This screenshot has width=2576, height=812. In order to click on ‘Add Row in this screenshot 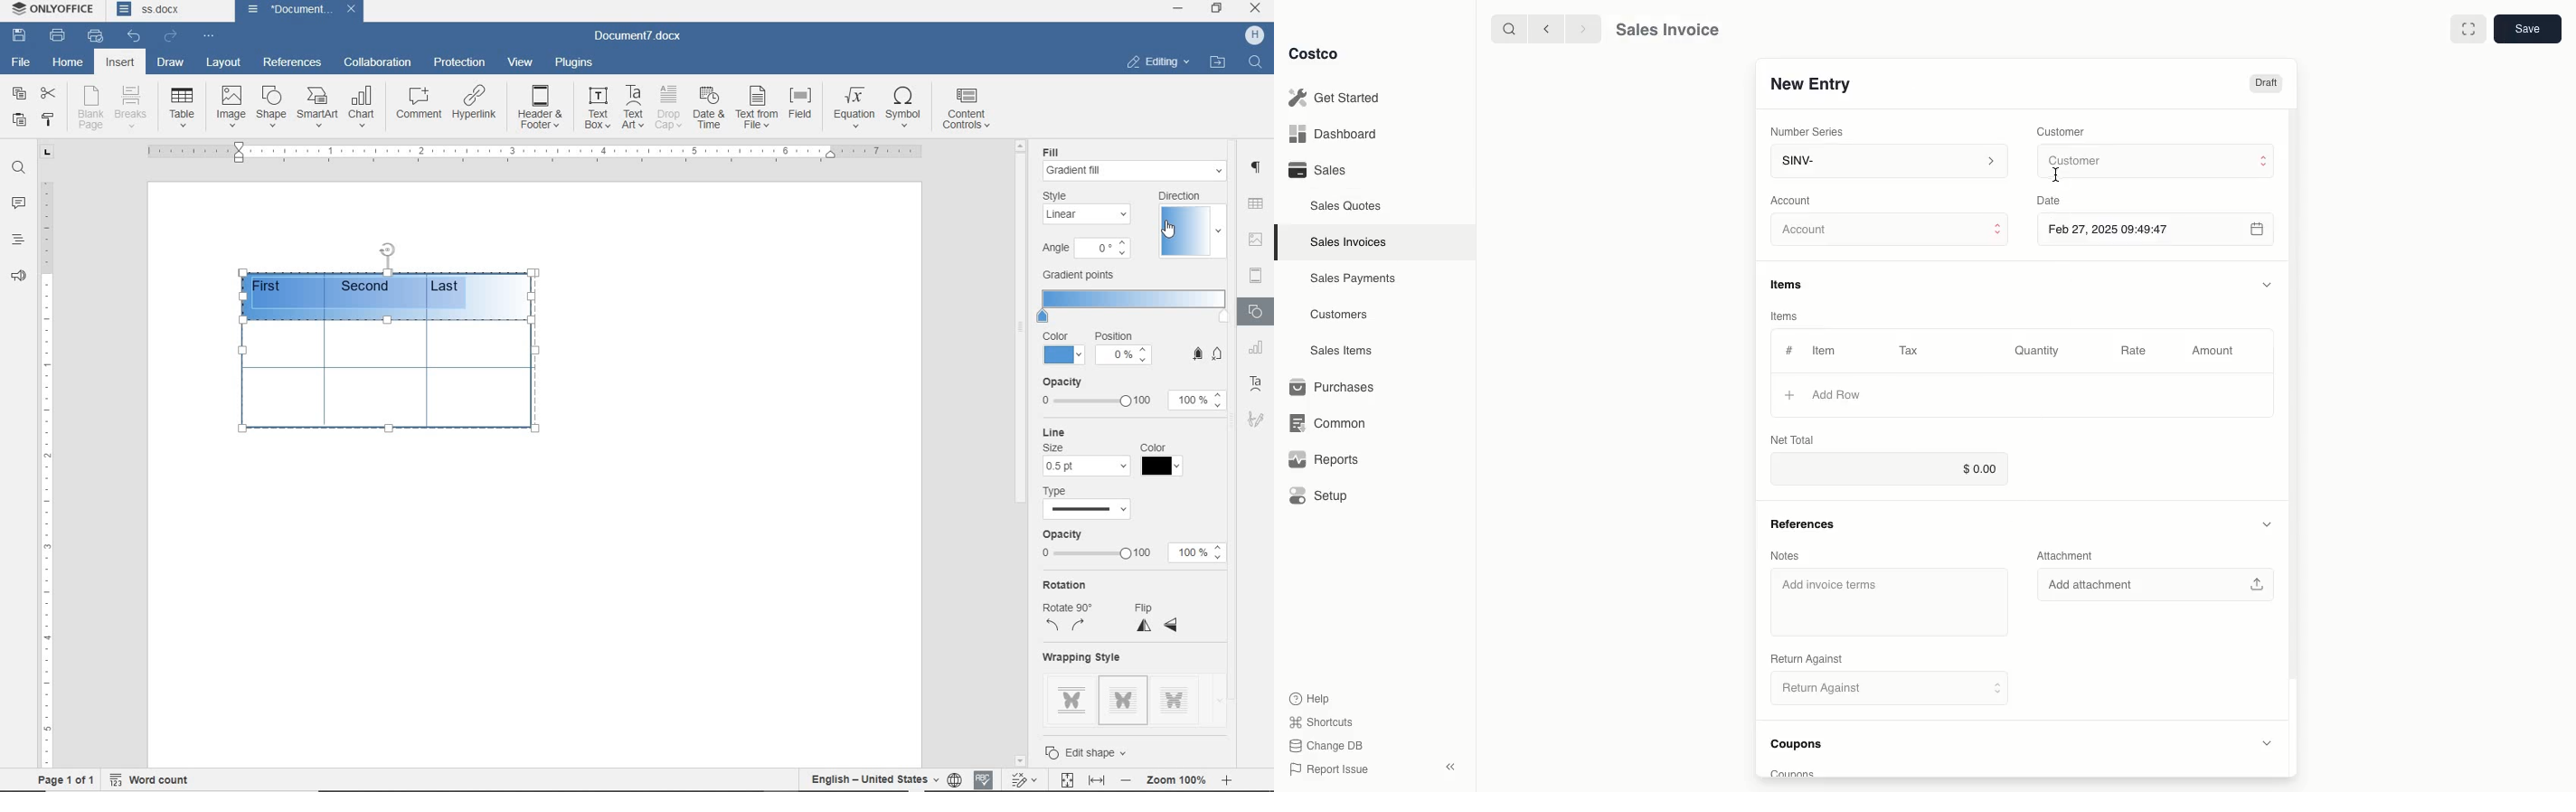, I will do `click(1839, 394)`.